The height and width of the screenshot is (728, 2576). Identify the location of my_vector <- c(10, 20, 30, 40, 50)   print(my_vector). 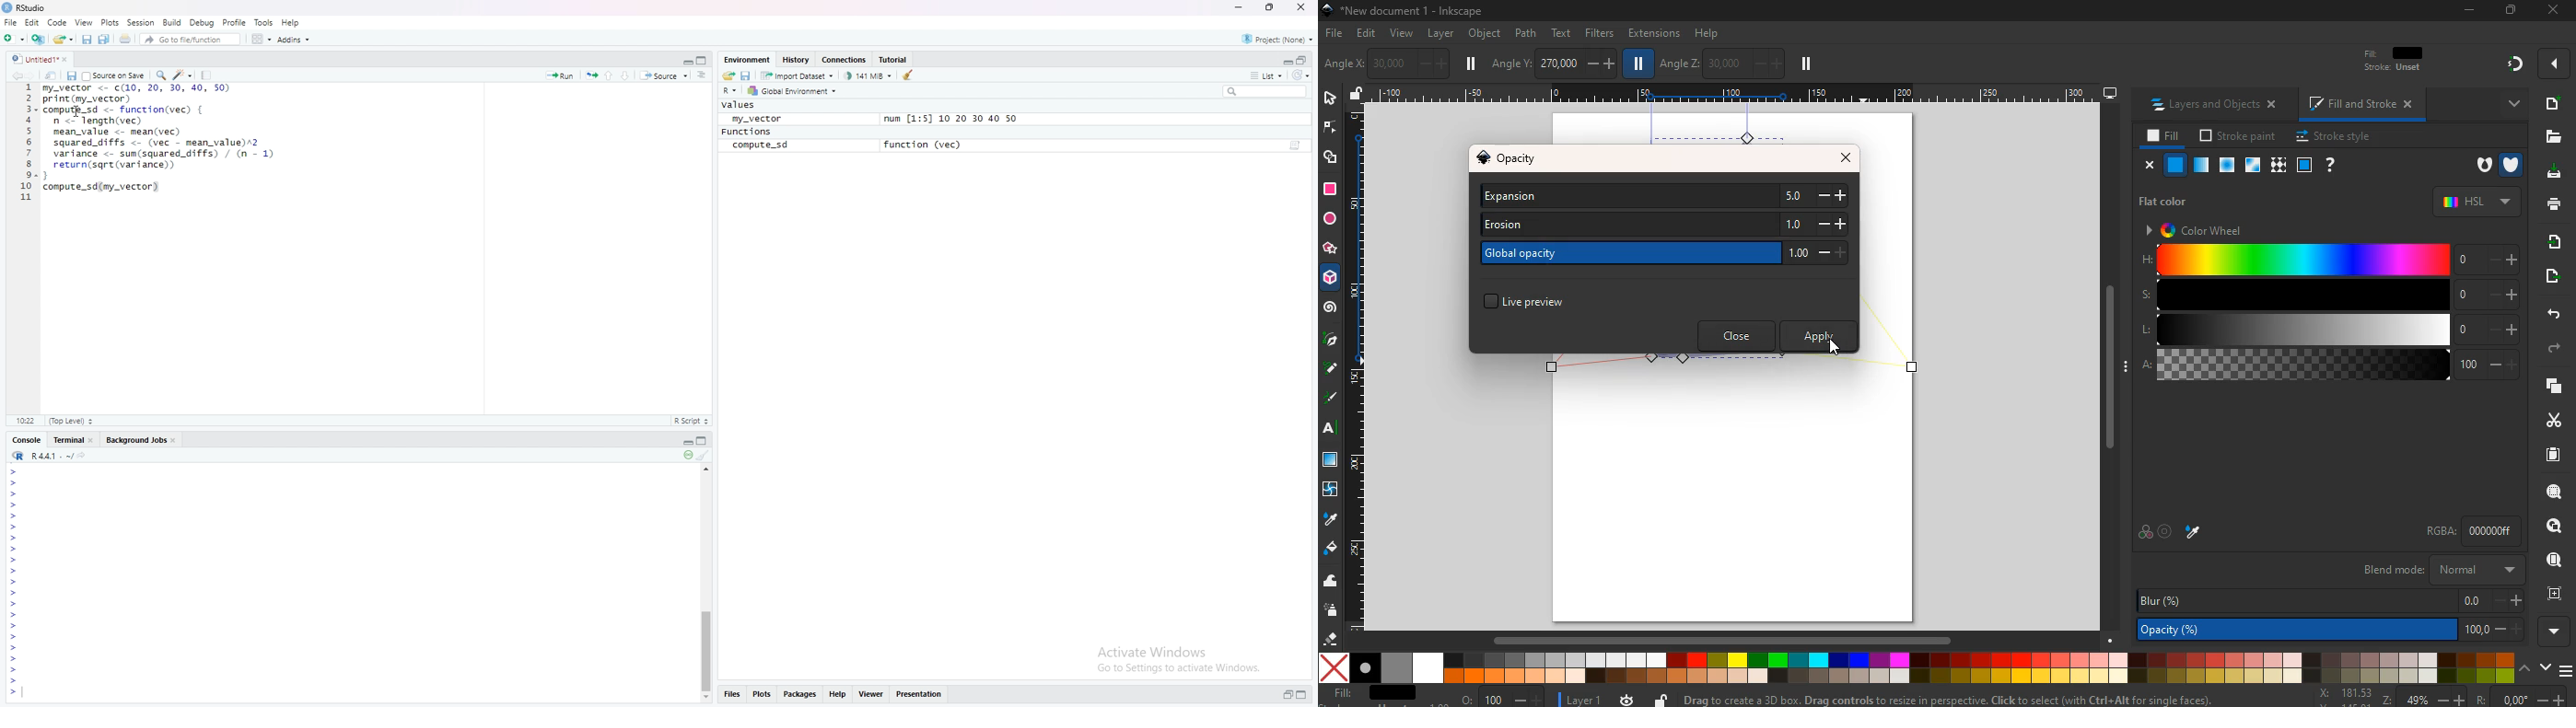
(136, 93).